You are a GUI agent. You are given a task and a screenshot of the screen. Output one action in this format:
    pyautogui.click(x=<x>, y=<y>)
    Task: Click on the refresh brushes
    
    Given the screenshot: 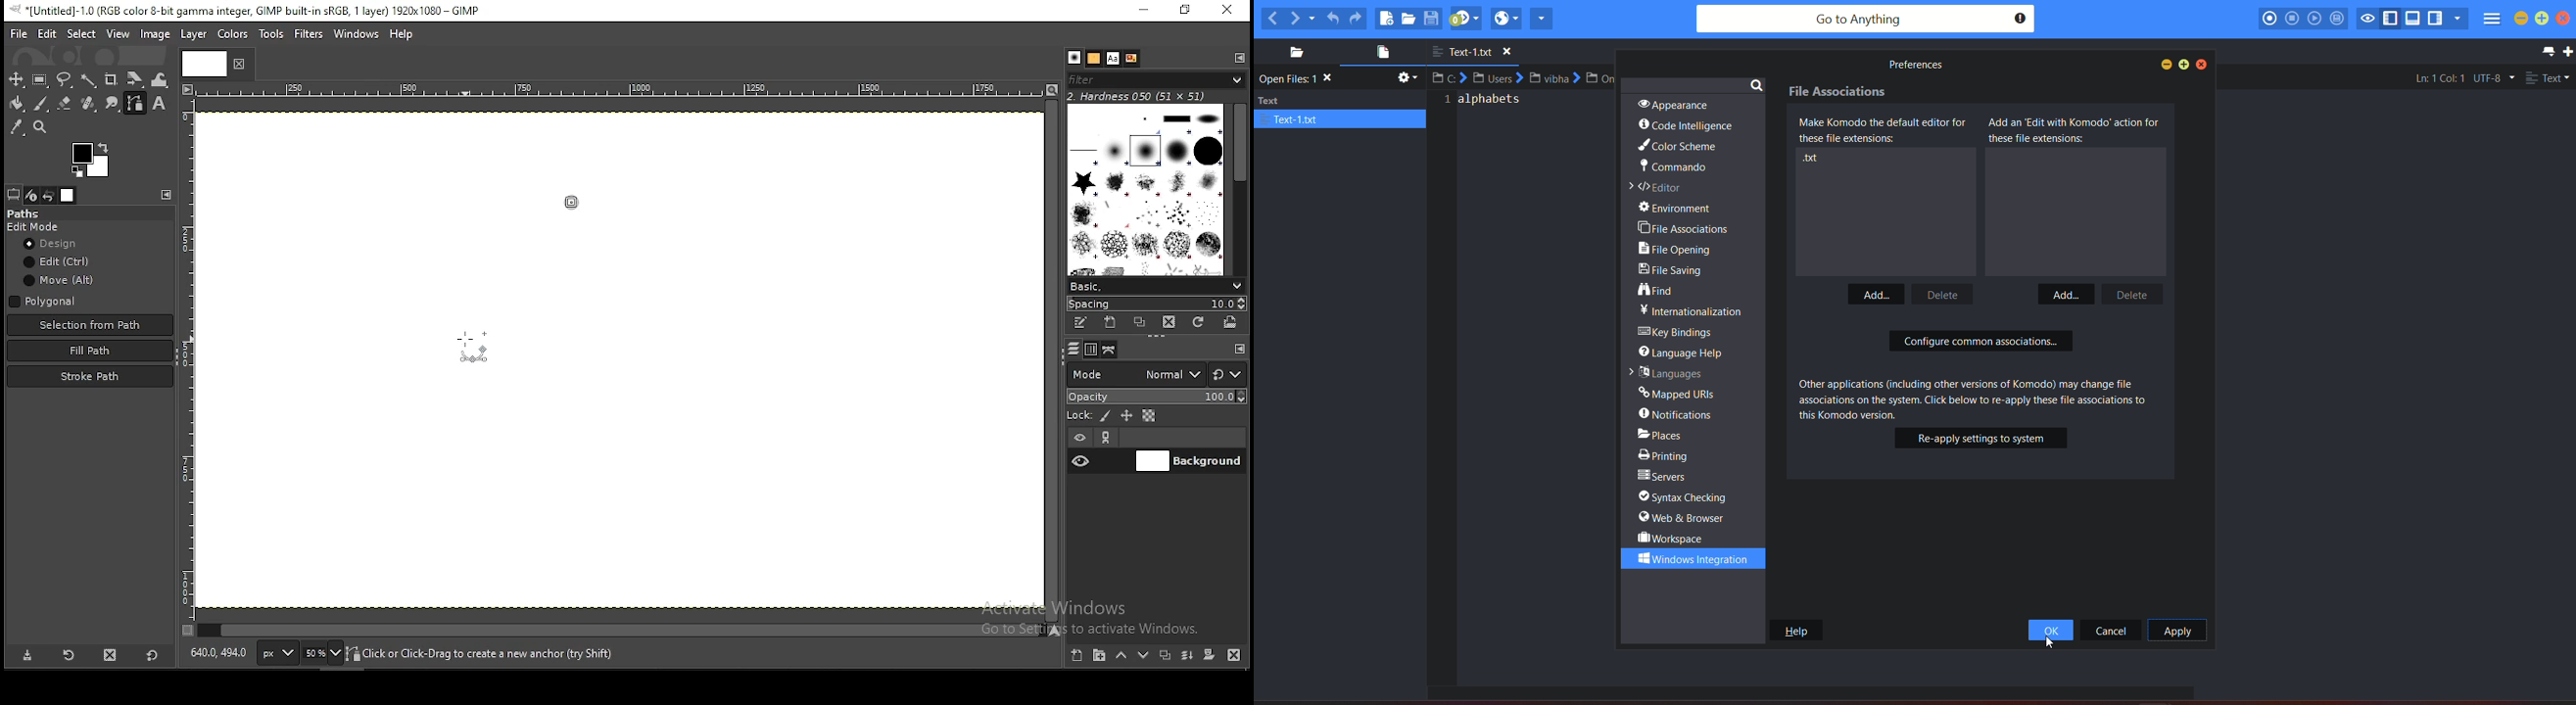 What is the action you would take?
    pyautogui.click(x=1198, y=323)
    